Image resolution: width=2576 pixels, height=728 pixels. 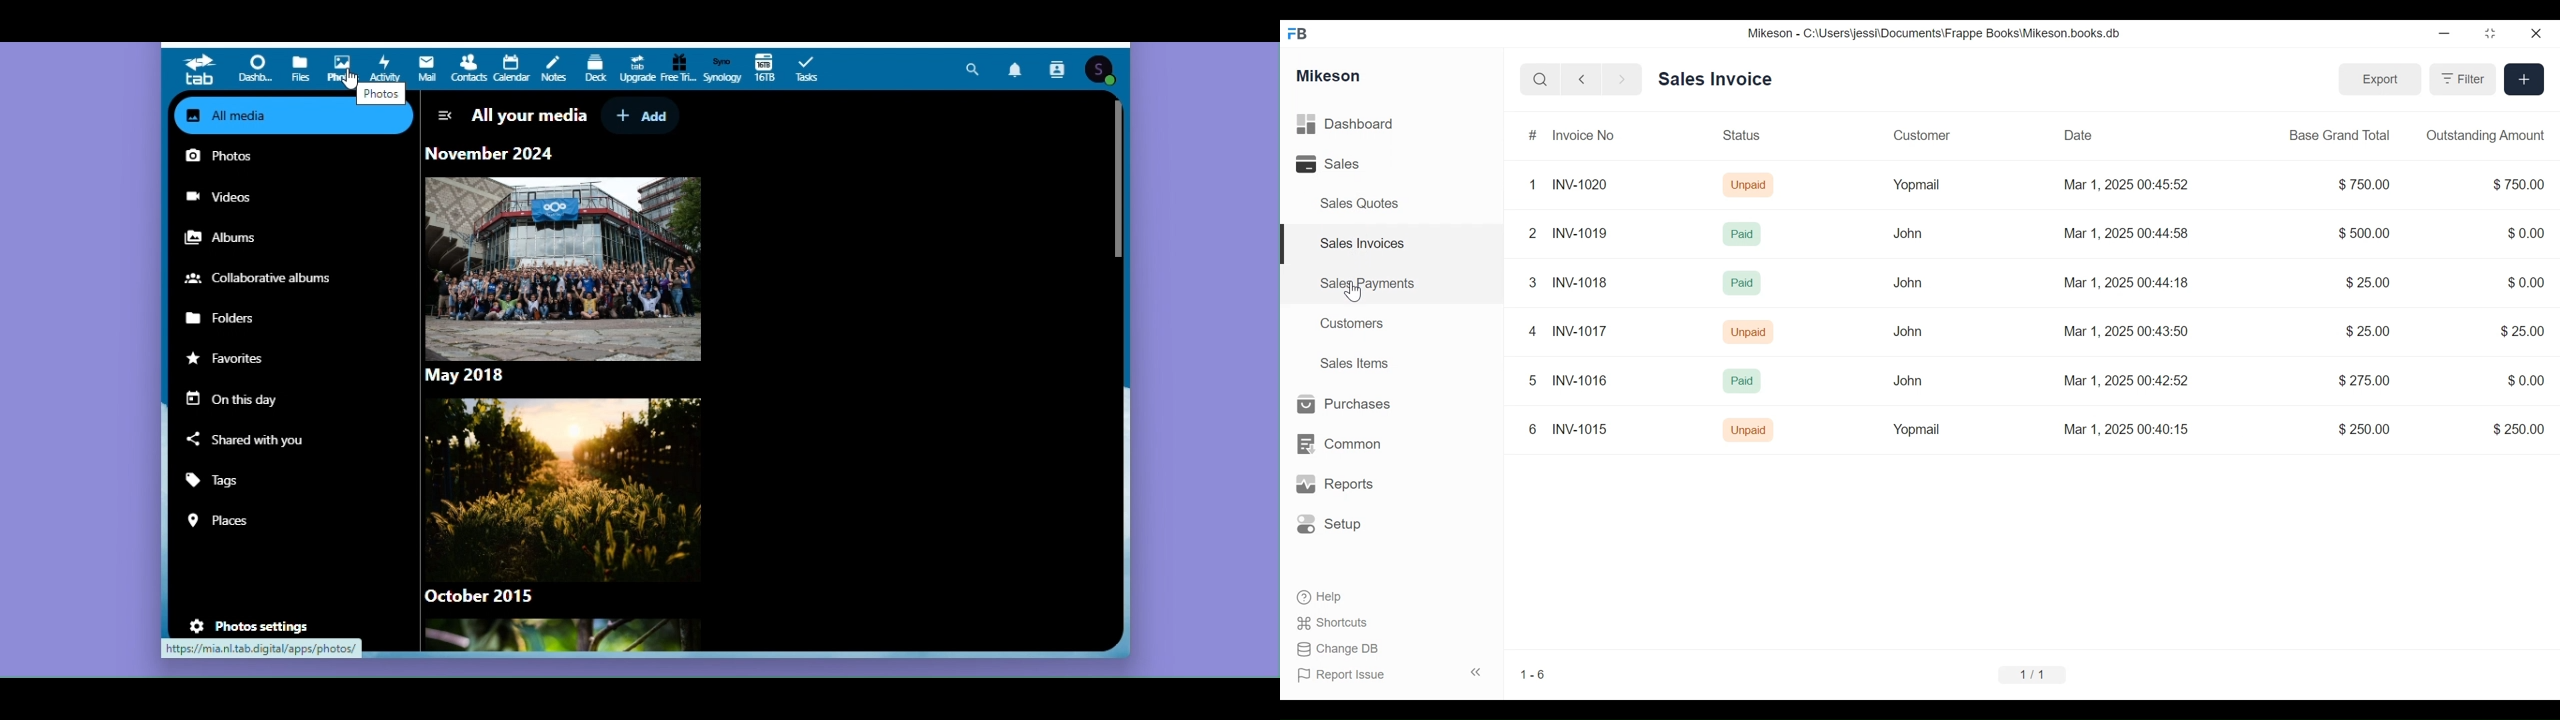 I want to click on Unpaid, so click(x=1747, y=431).